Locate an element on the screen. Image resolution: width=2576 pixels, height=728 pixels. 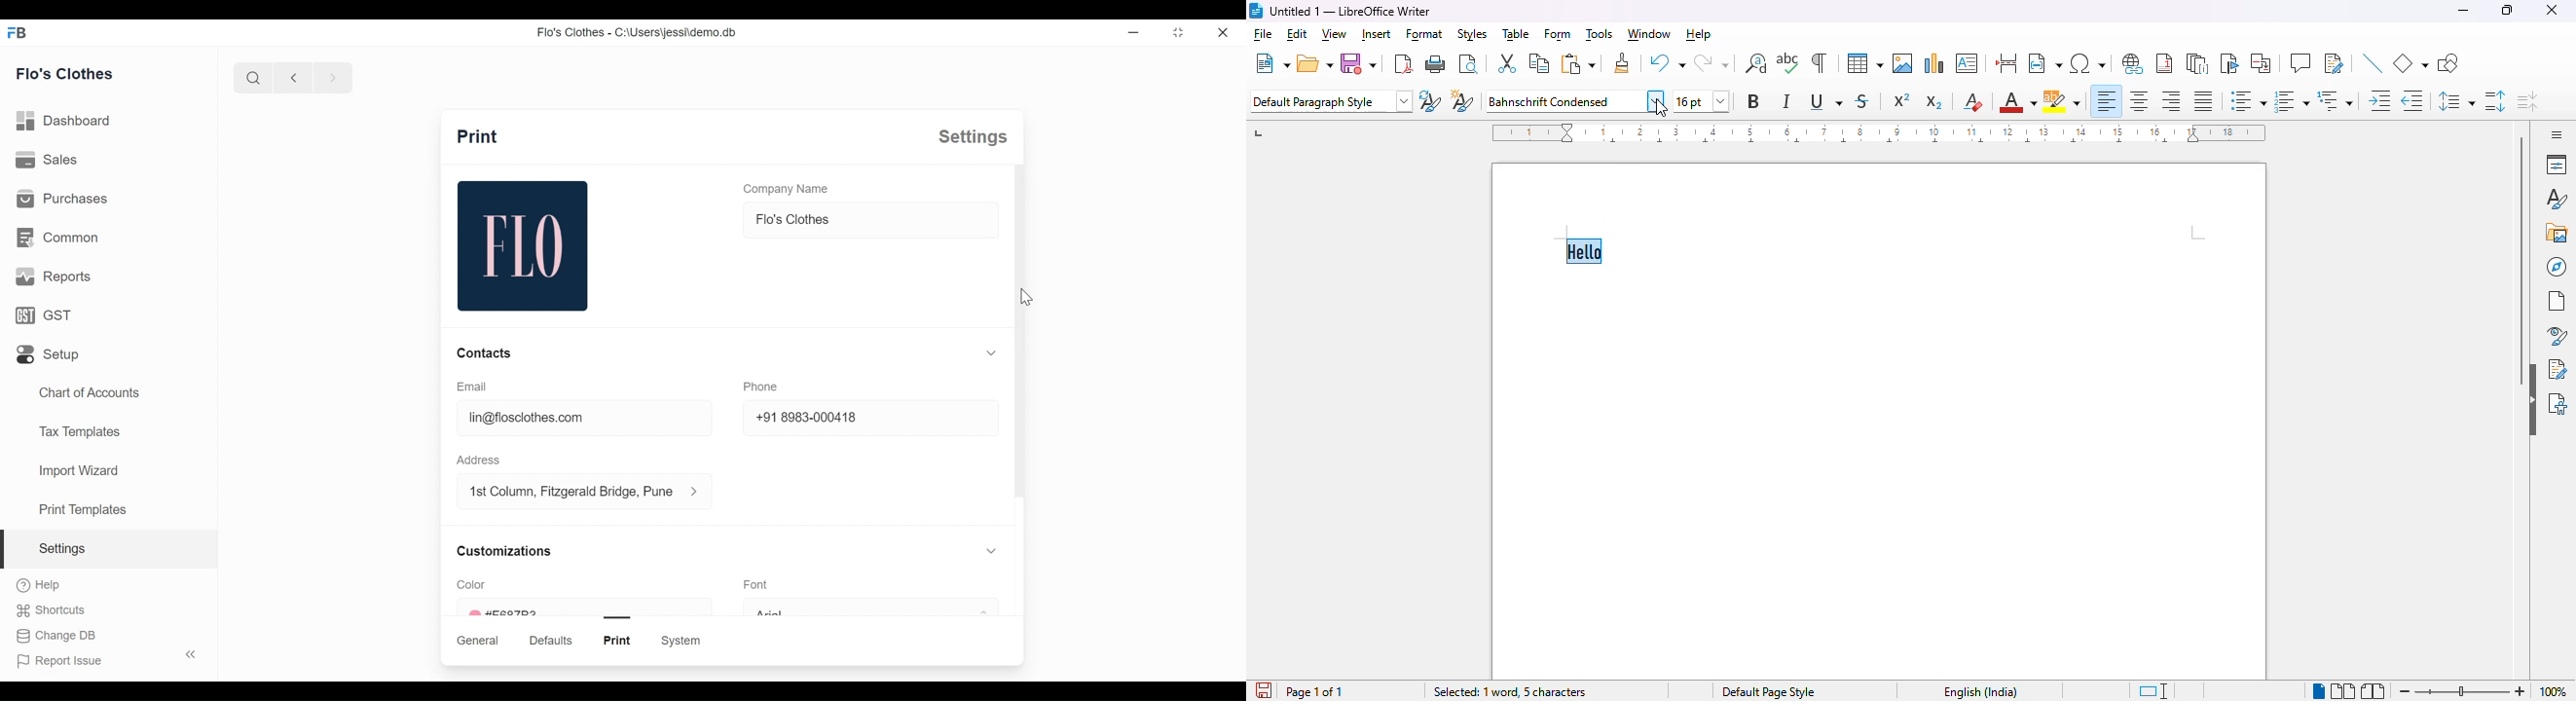
single-page view is located at coordinates (2317, 690).